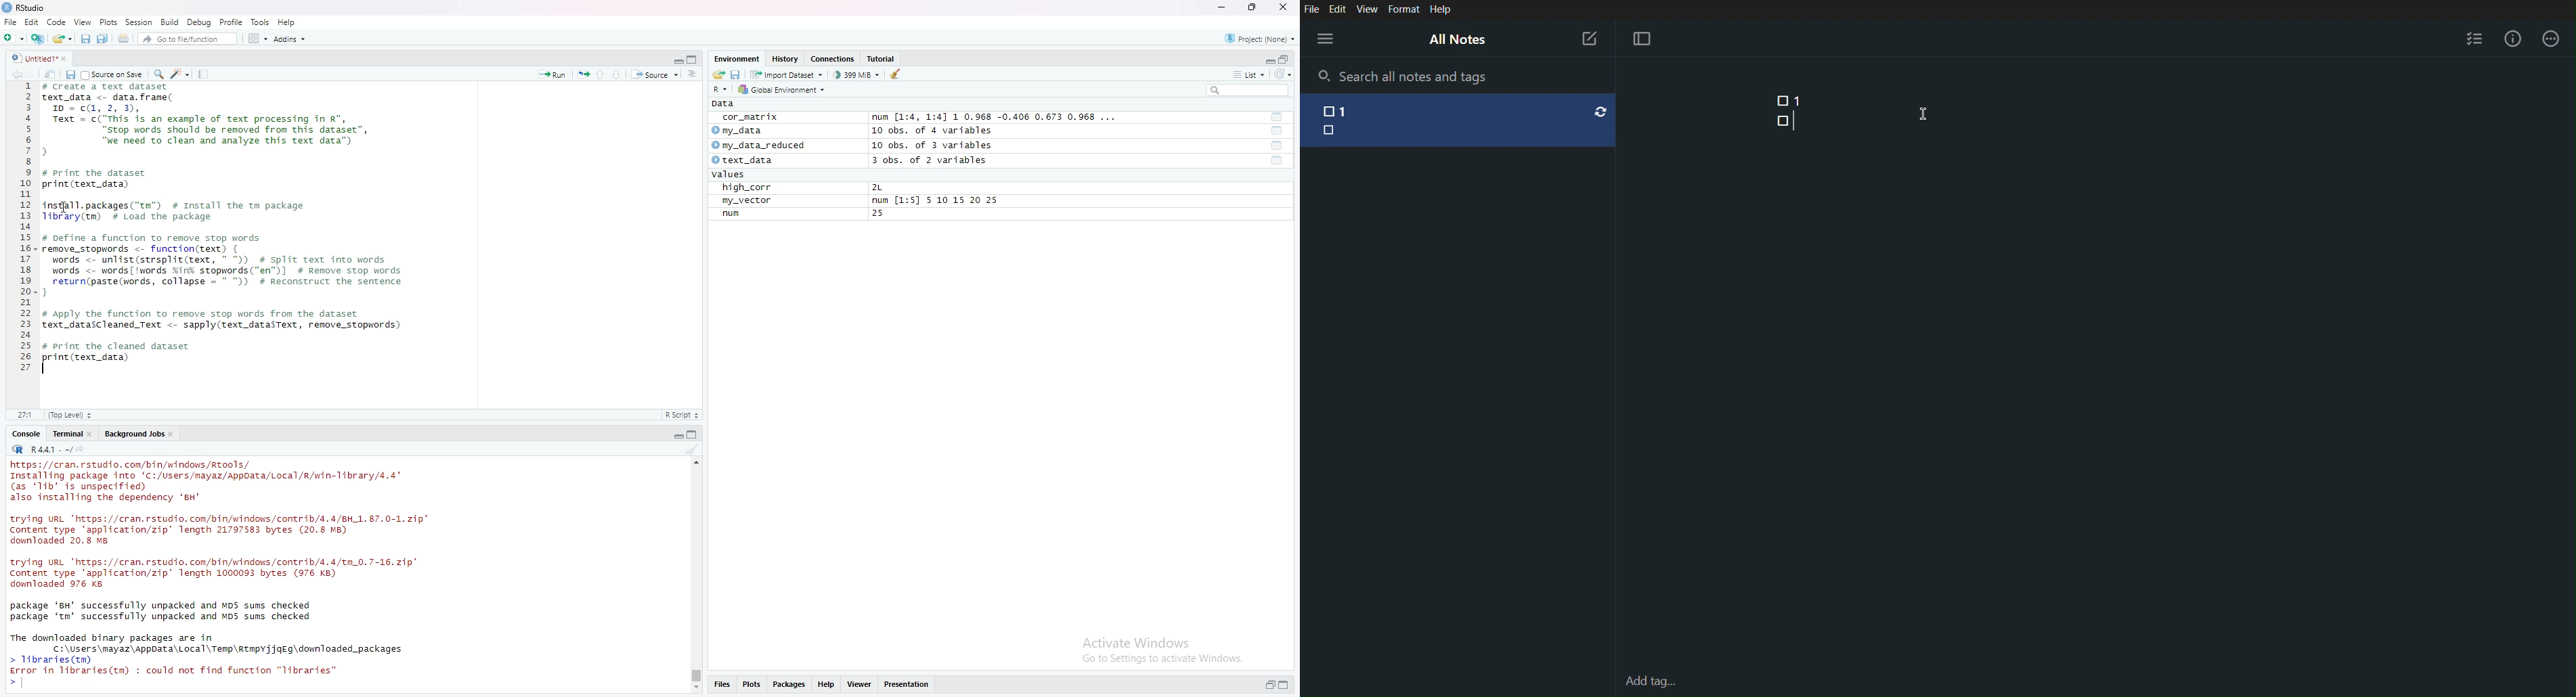  What do you see at coordinates (676, 436) in the screenshot?
I see `expand` at bounding box center [676, 436].